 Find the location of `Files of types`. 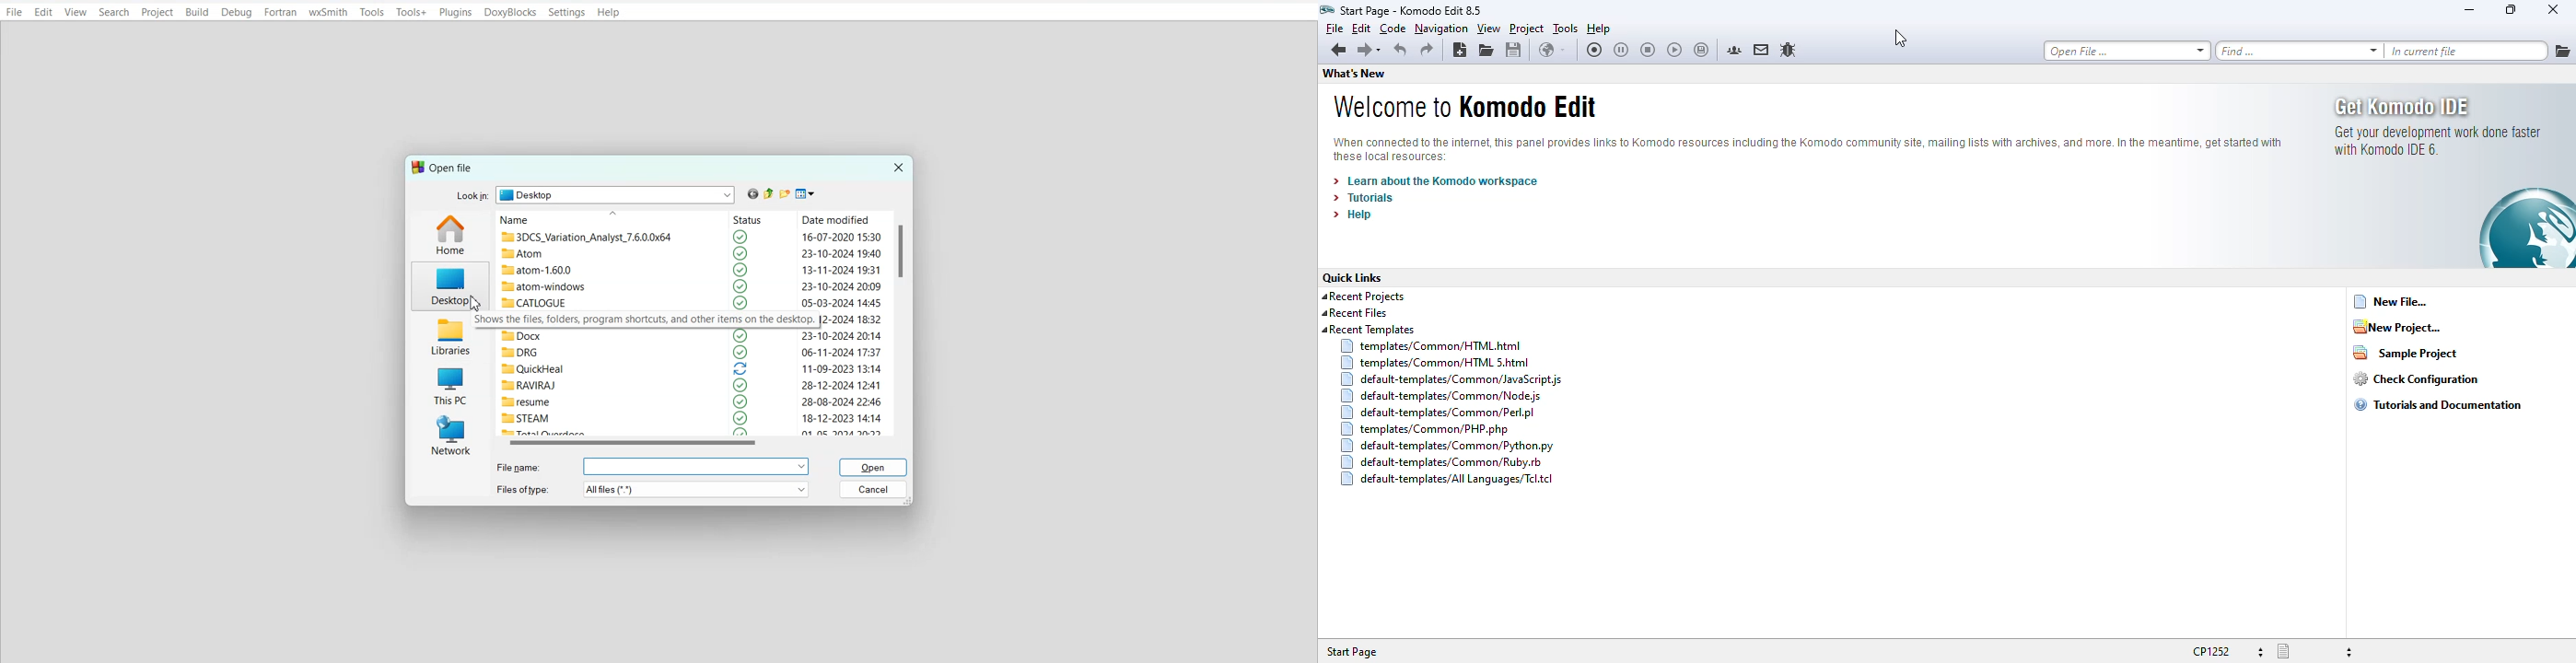

Files of types is located at coordinates (522, 489).